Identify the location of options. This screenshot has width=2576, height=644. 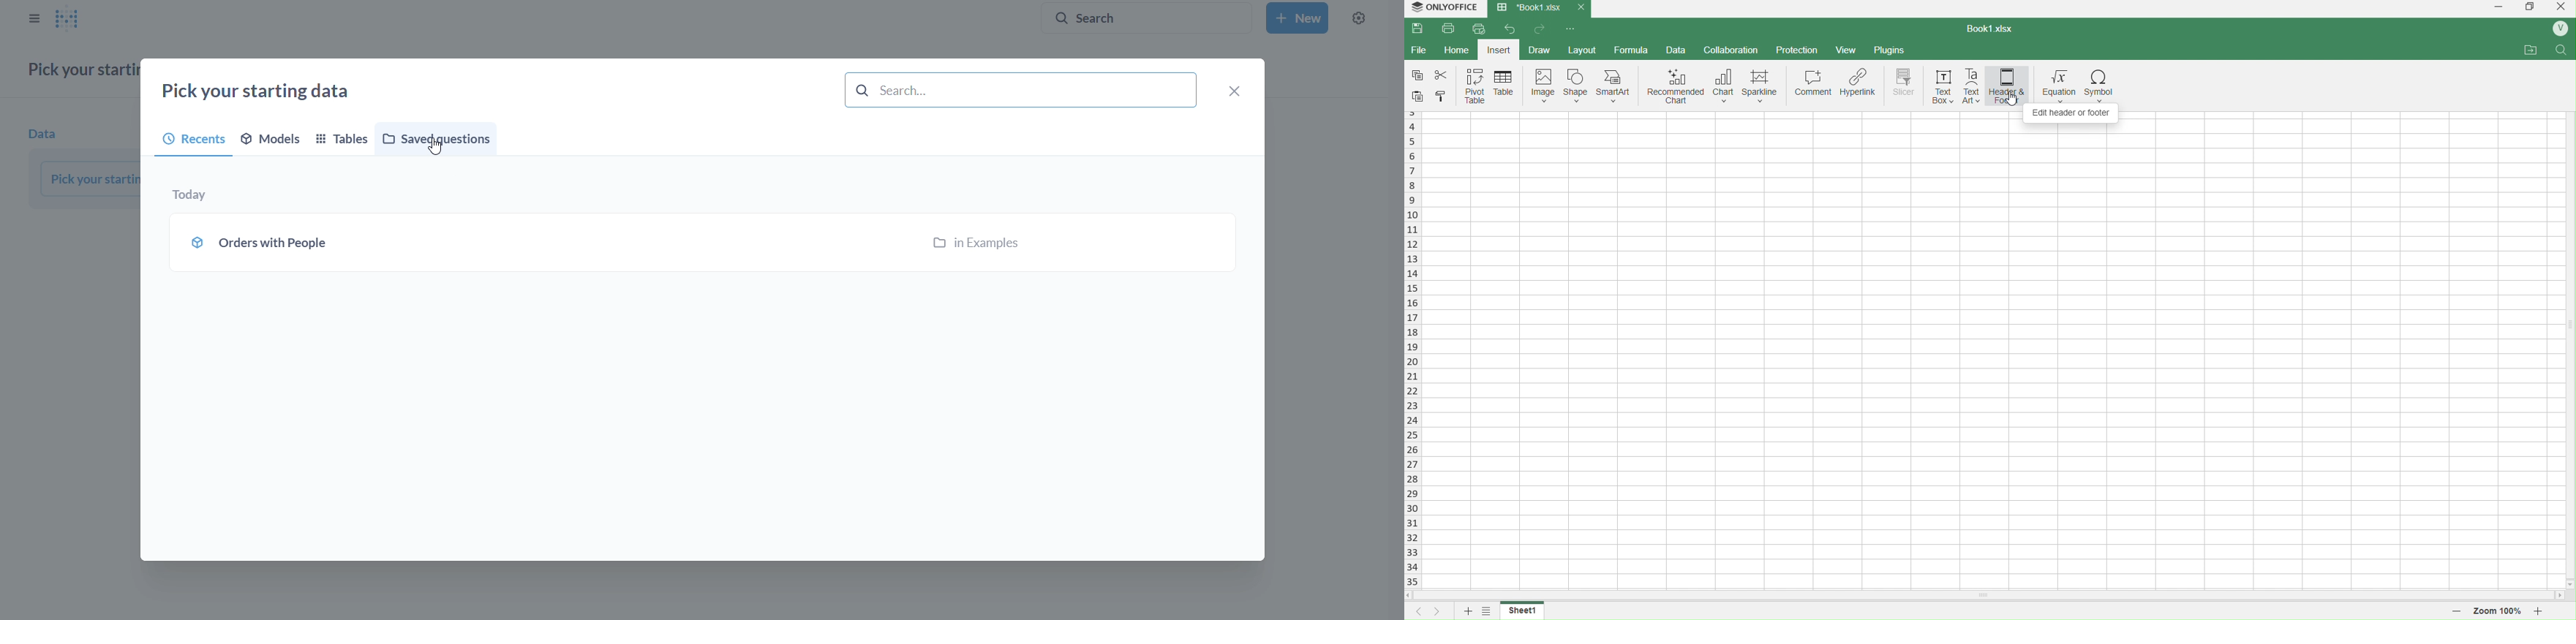
(1572, 29).